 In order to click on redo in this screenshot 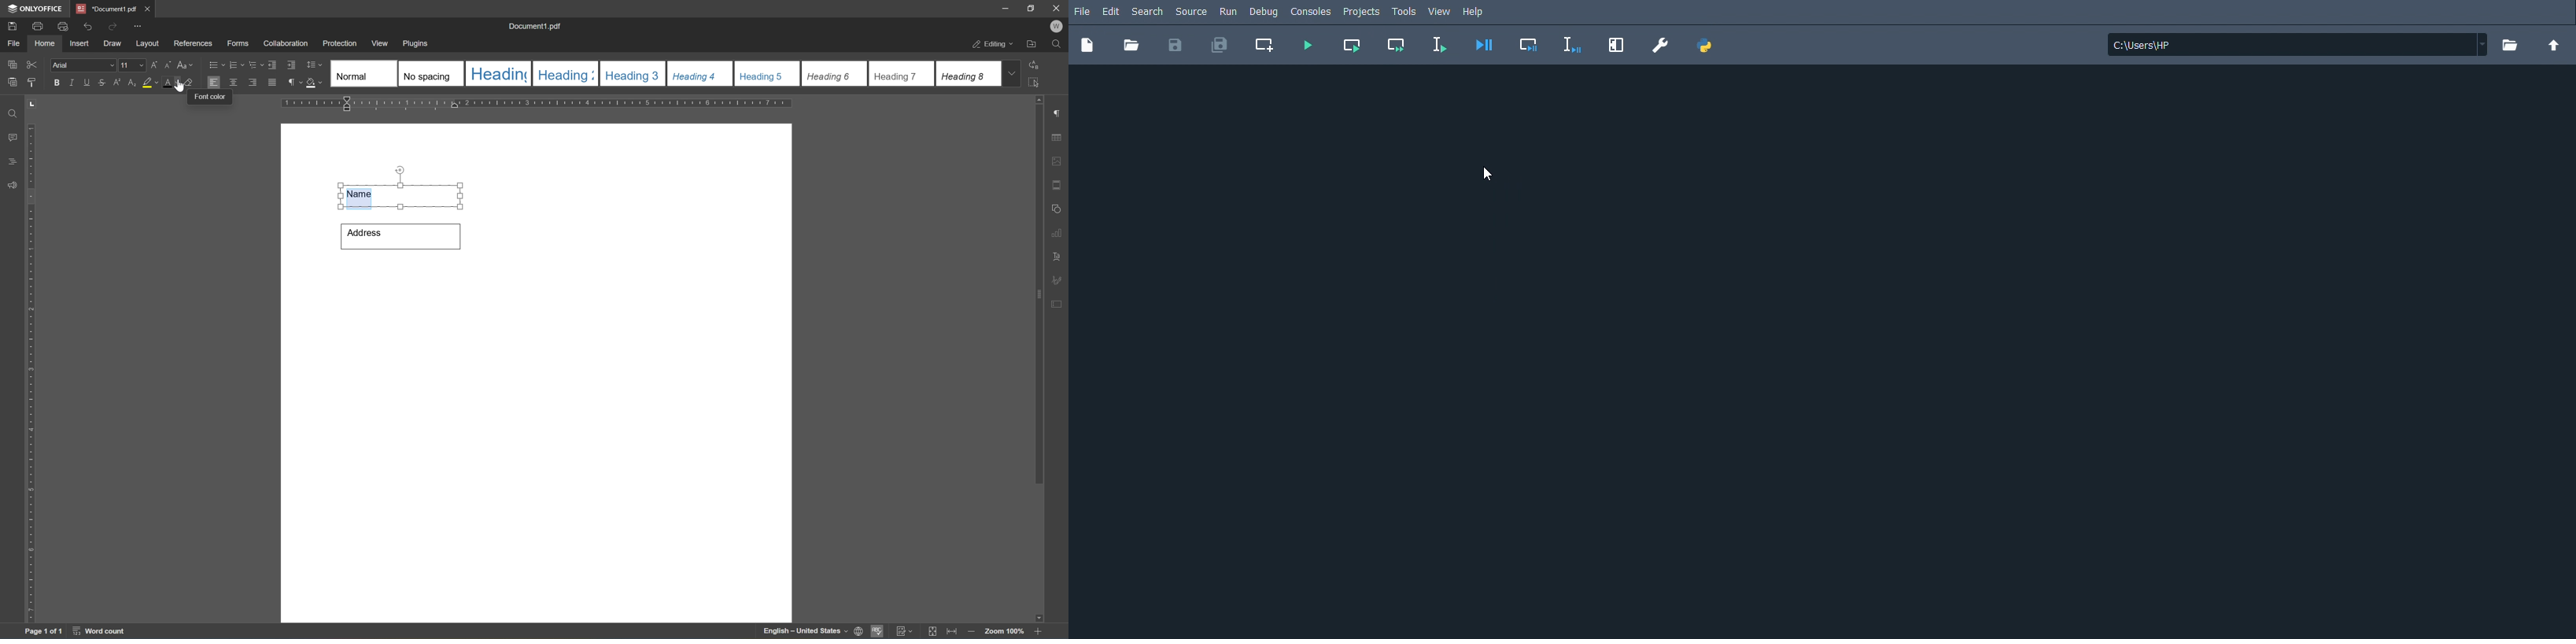, I will do `click(110, 26)`.